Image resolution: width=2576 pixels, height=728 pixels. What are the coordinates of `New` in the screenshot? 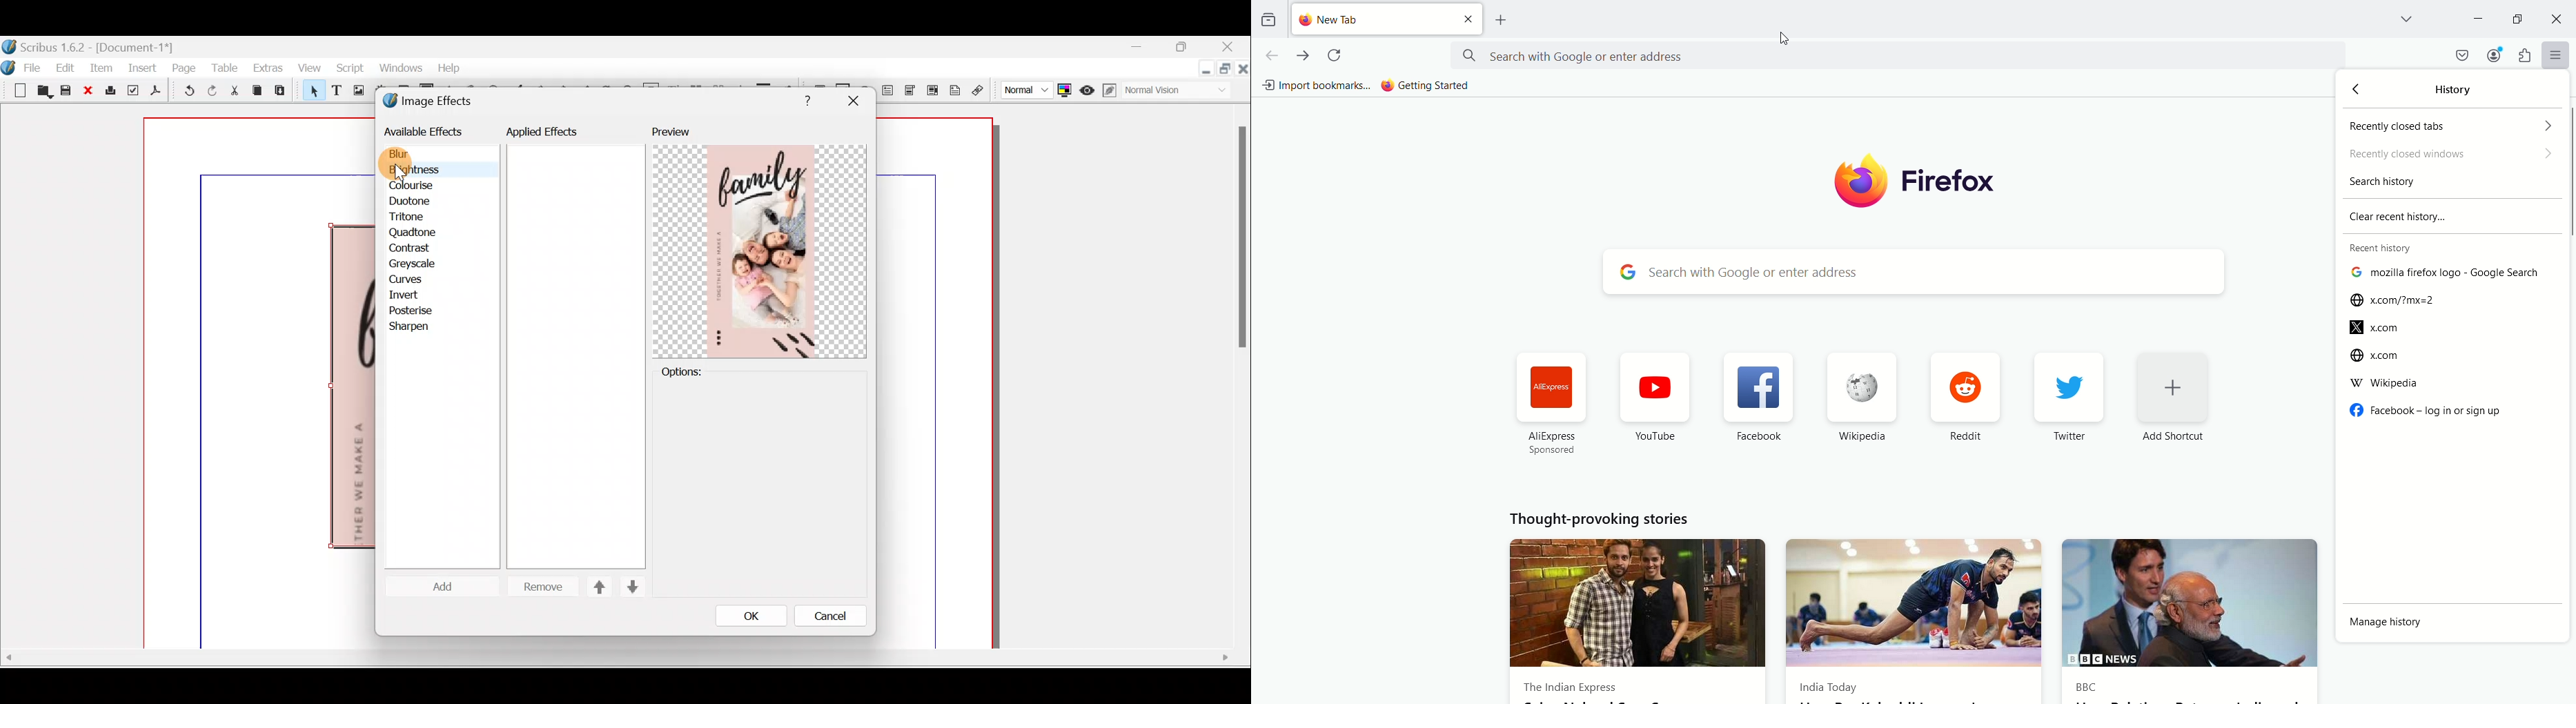 It's located at (16, 89).